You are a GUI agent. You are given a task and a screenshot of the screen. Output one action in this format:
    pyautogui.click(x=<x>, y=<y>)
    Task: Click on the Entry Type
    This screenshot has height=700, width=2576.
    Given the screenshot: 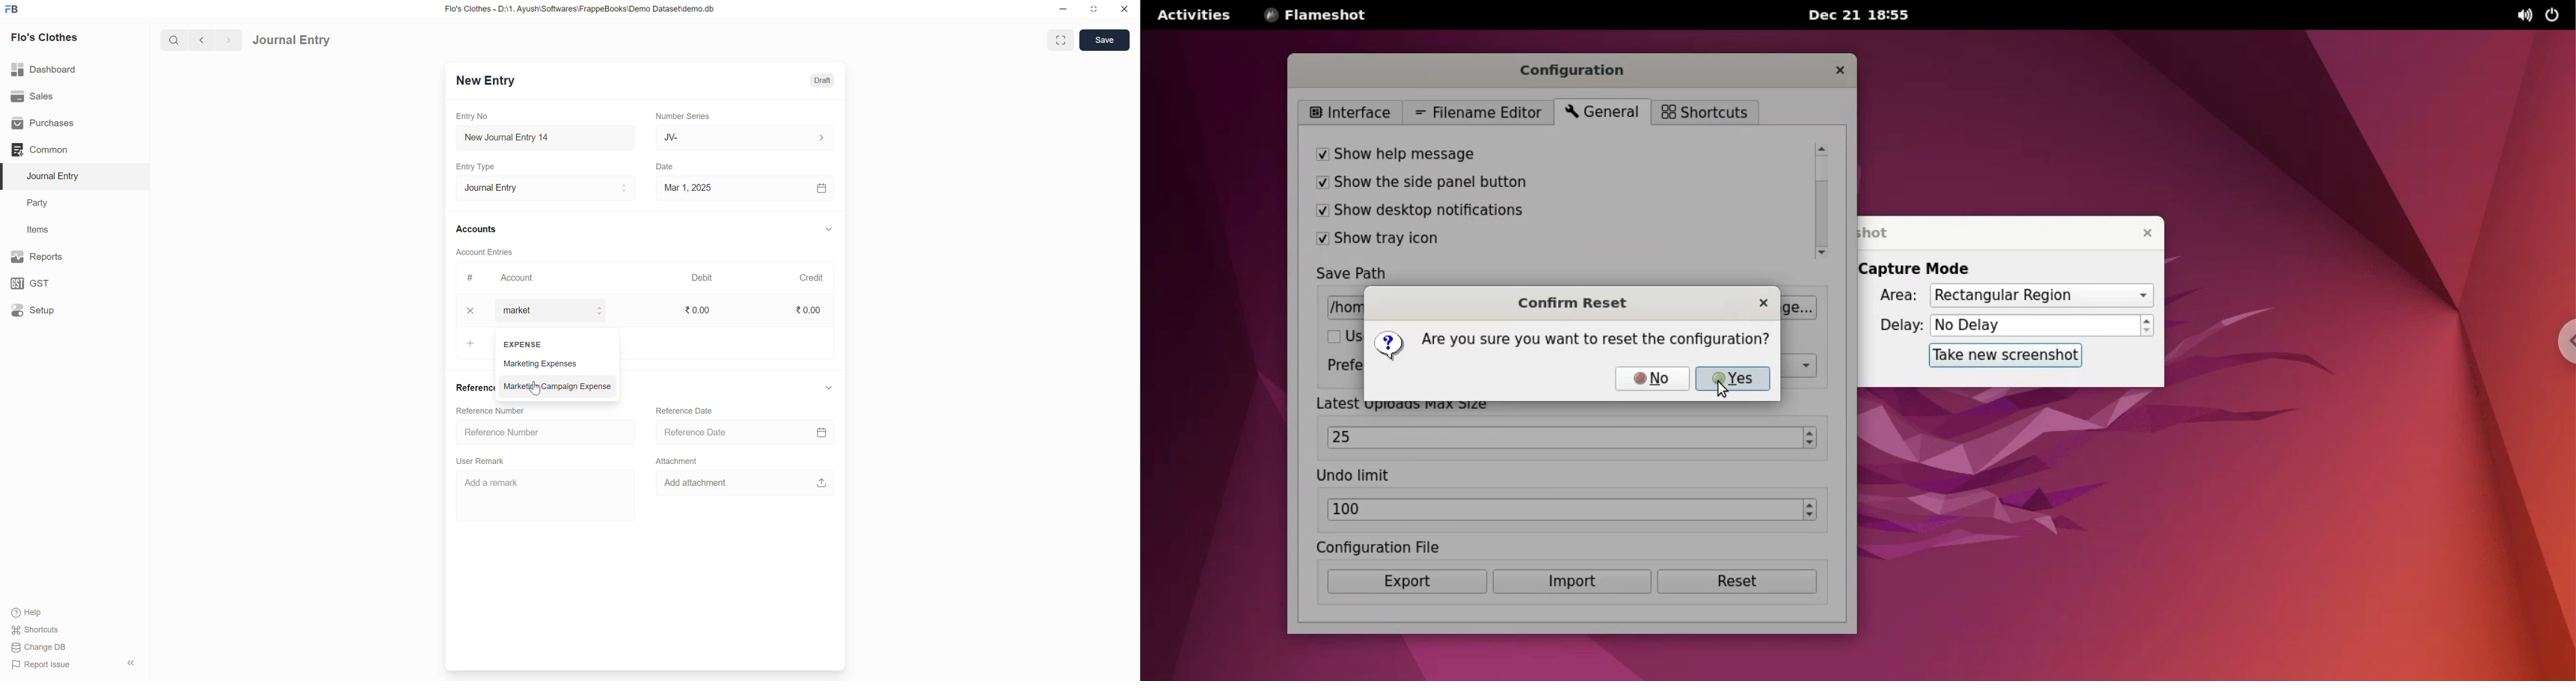 What is the action you would take?
    pyautogui.click(x=478, y=166)
    